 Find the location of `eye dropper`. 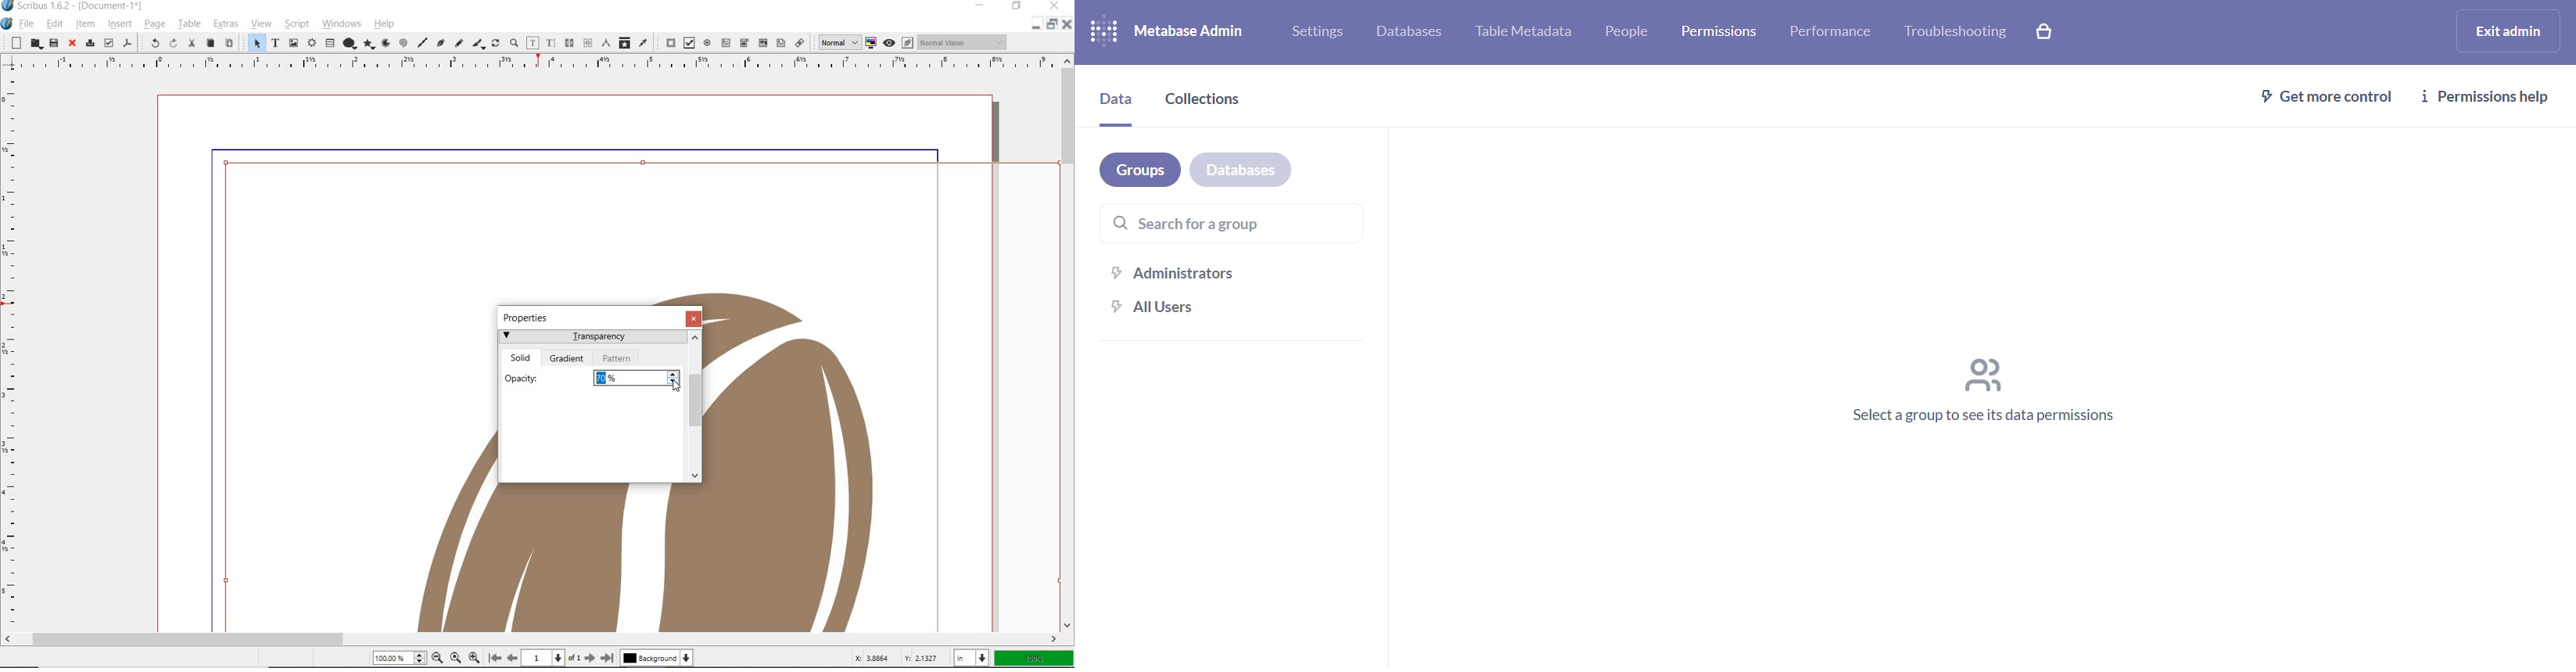

eye dropper is located at coordinates (643, 43).